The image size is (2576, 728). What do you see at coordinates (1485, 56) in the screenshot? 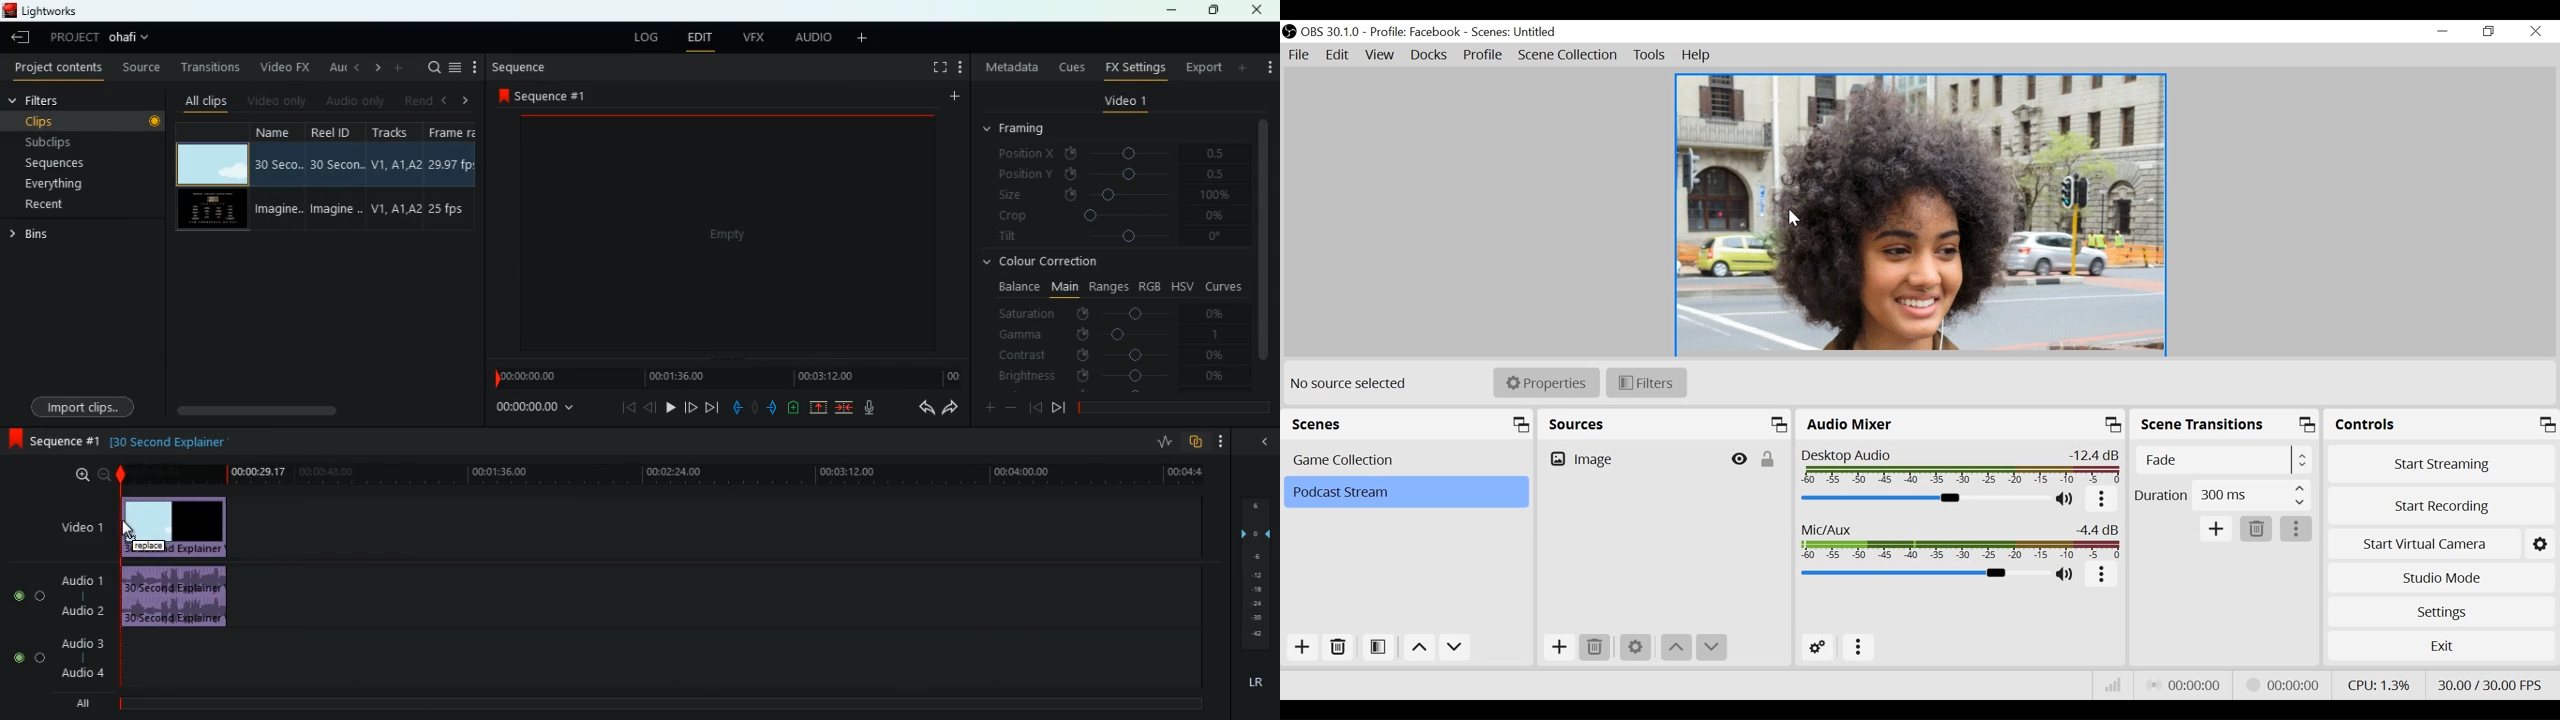
I see `Profile` at bounding box center [1485, 56].